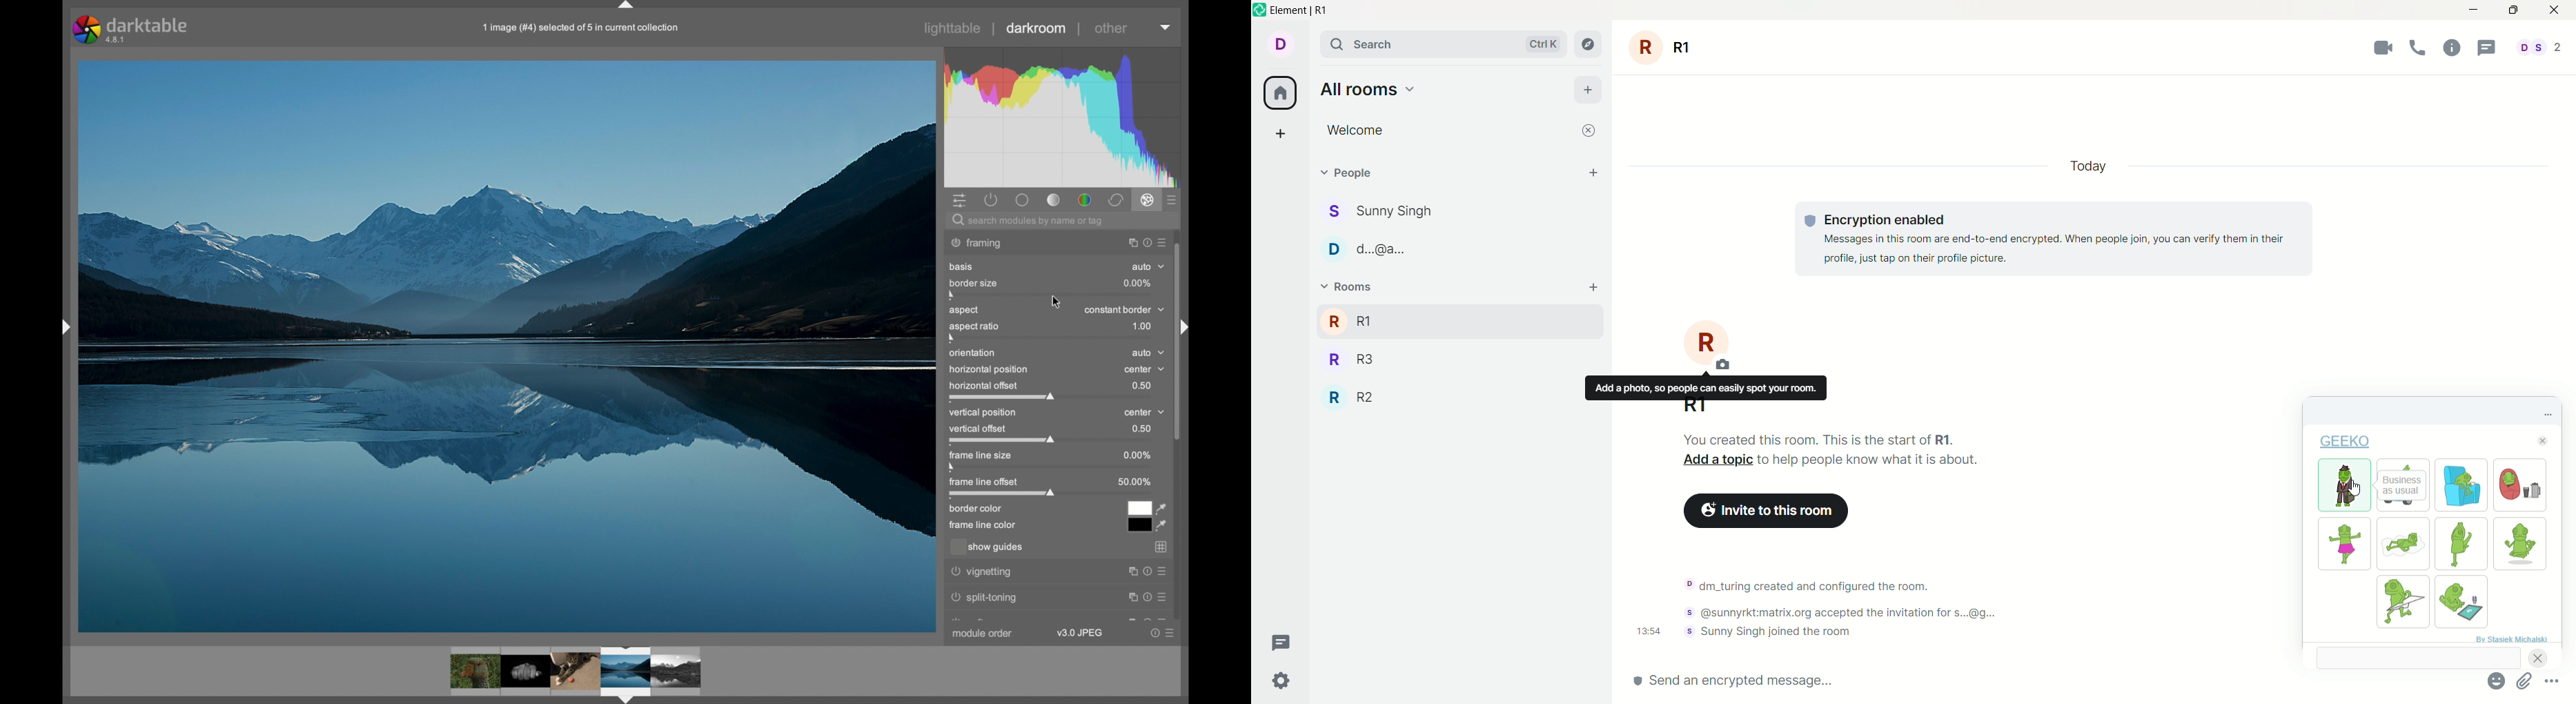 This screenshot has height=728, width=2576. Describe the element at coordinates (1350, 397) in the screenshot. I see `R2 room` at that location.